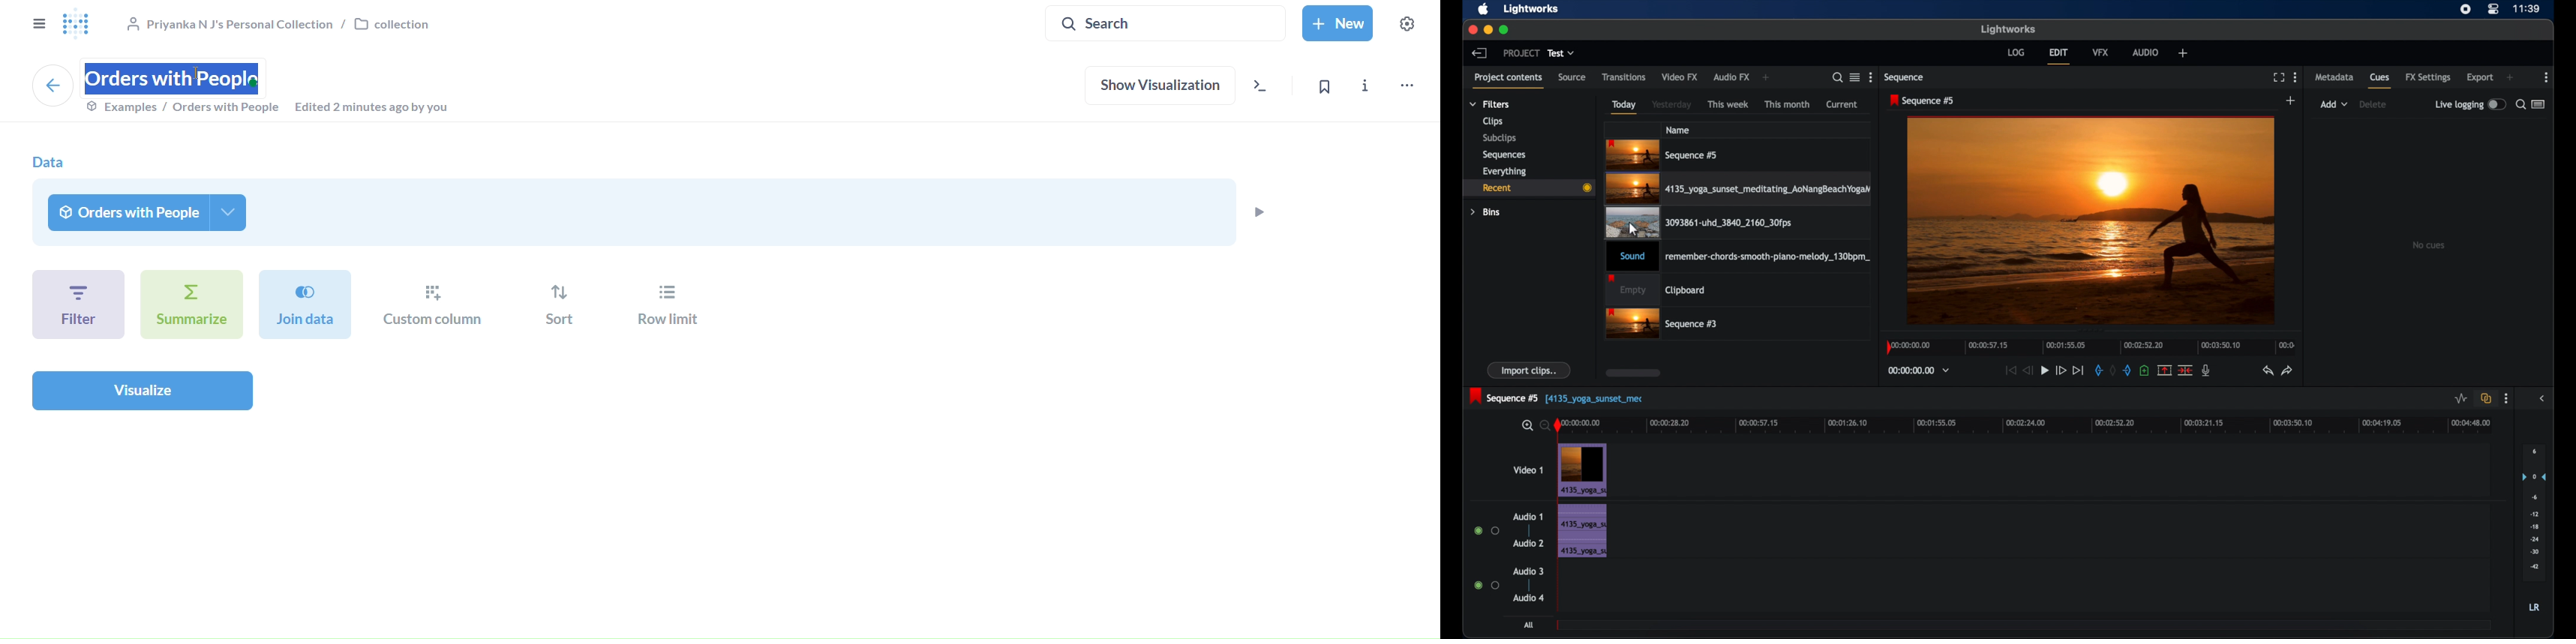  Describe the element at coordinates (1663, 324) in the screenshot. I see `sequence 3` at that location.